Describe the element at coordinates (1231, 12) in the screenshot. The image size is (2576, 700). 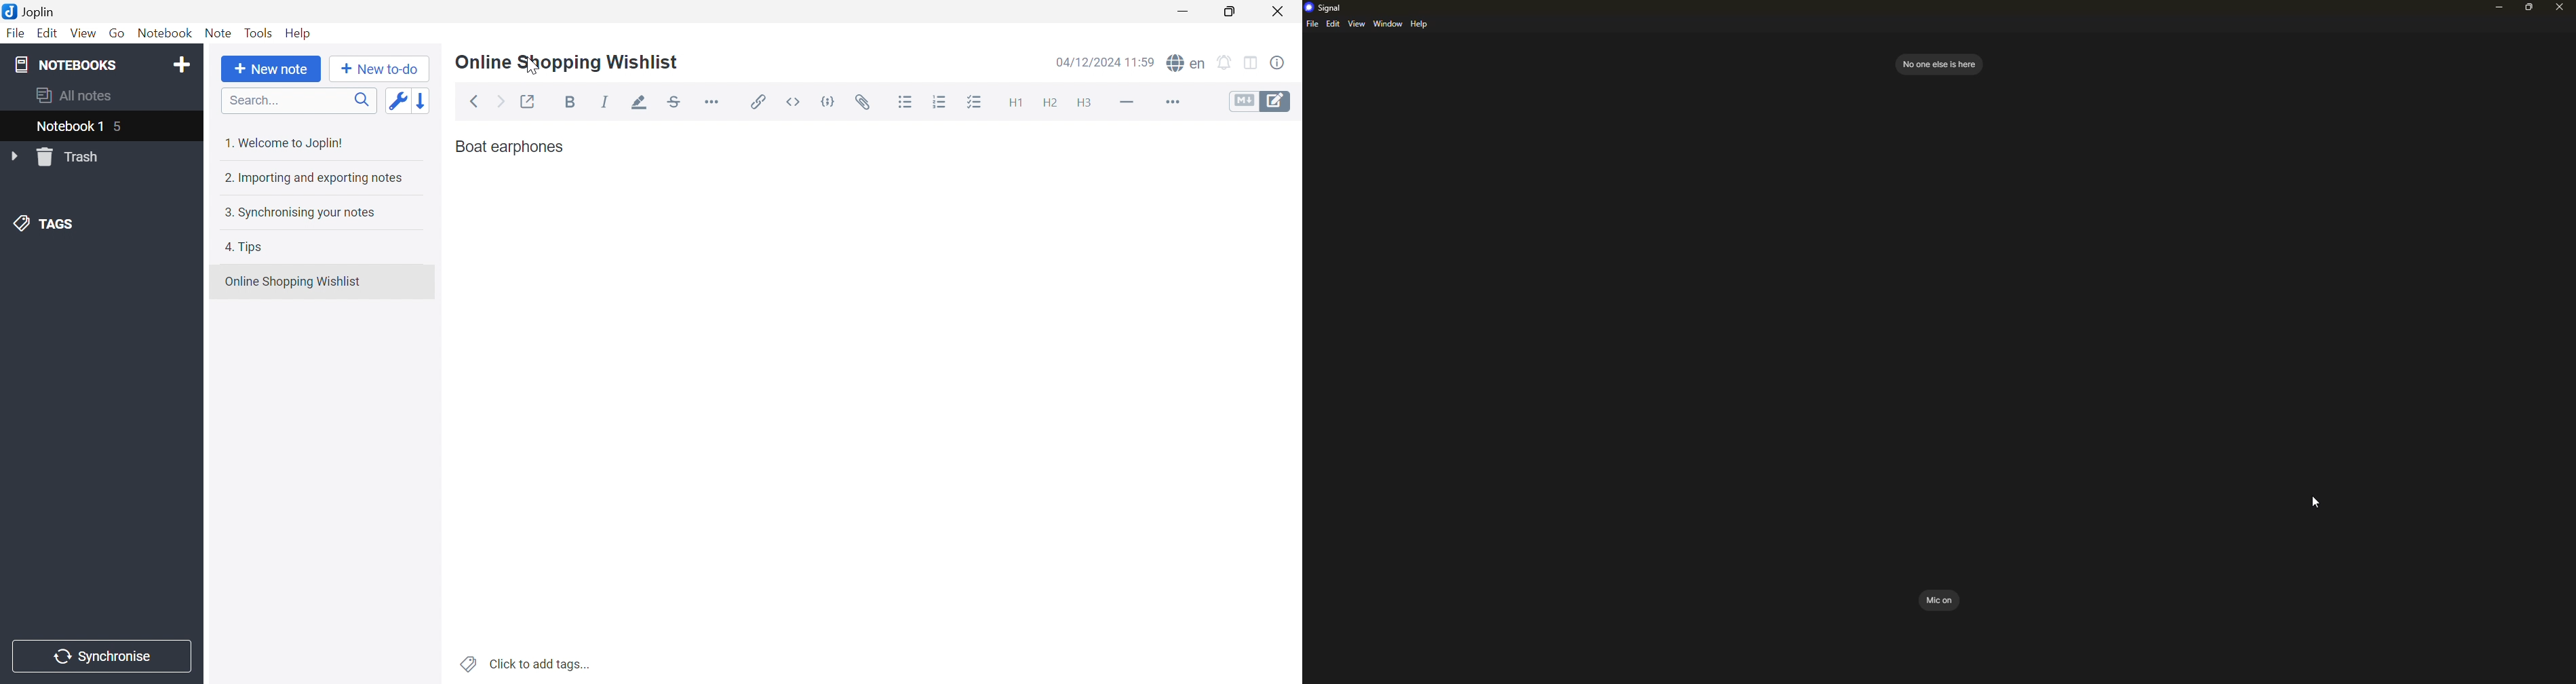
I see `Restore Down` at that location.